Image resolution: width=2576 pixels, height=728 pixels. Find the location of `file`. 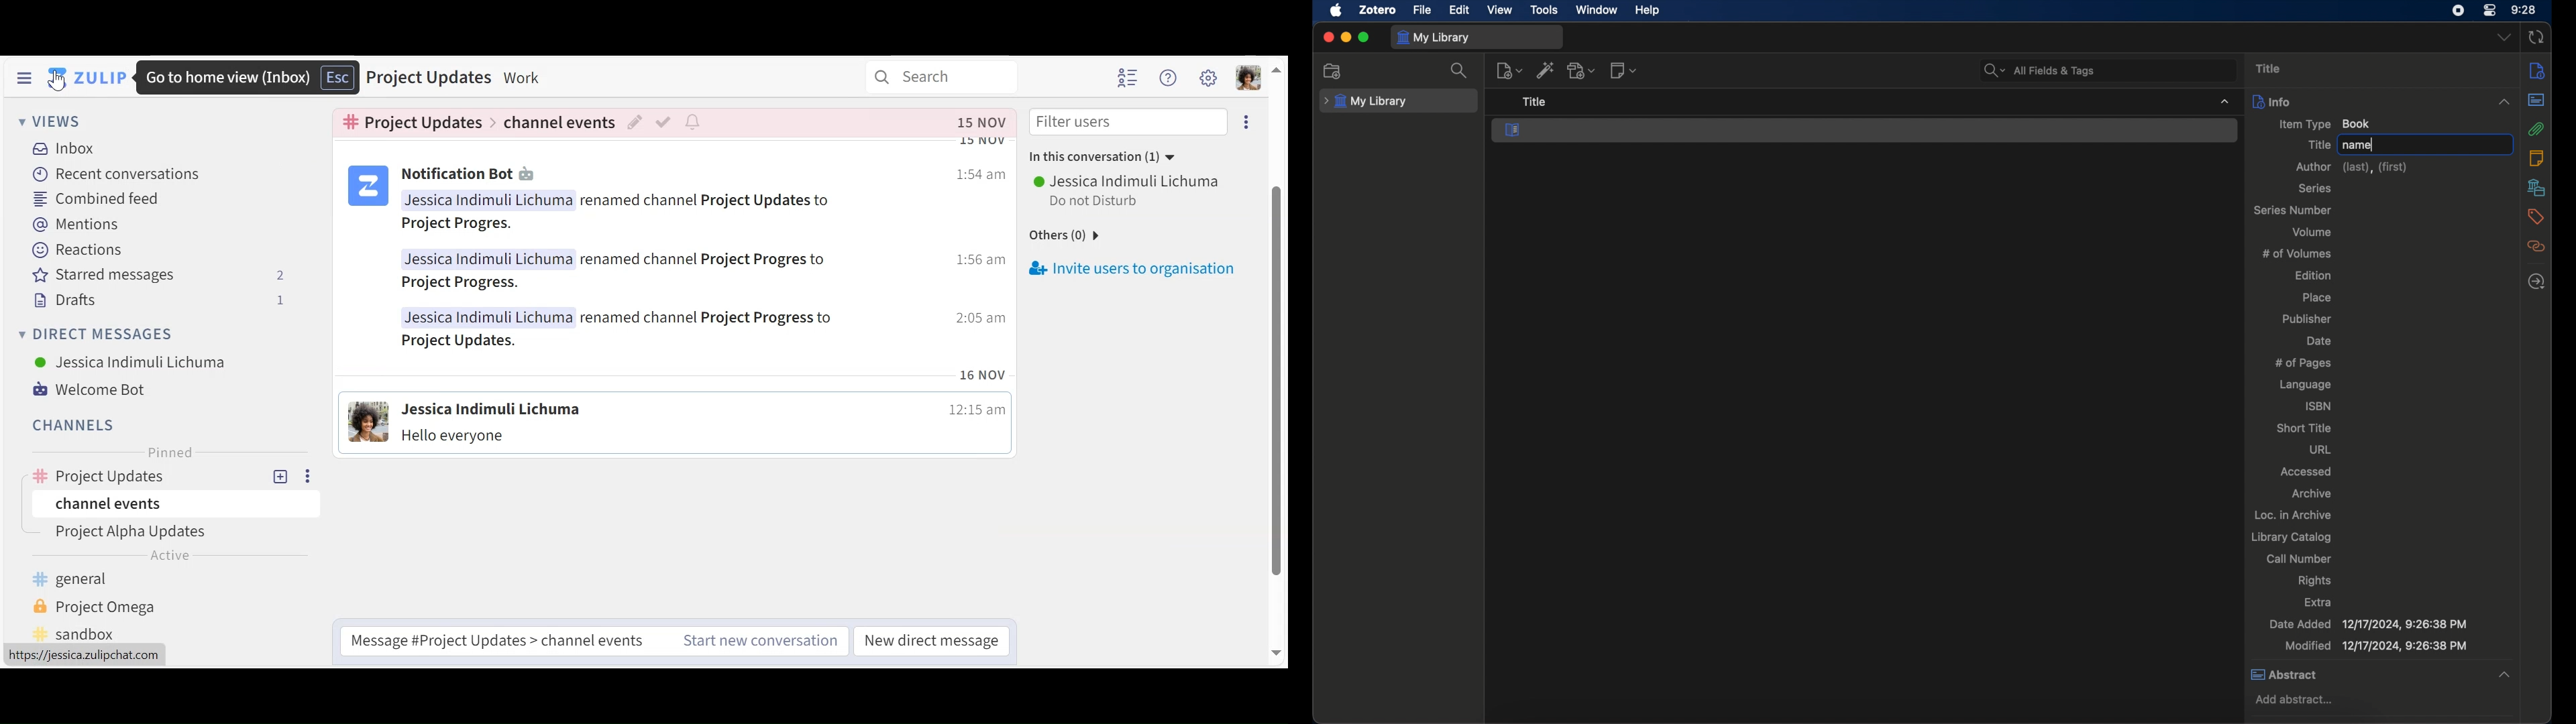

file is located at coordinates (1422, 11).